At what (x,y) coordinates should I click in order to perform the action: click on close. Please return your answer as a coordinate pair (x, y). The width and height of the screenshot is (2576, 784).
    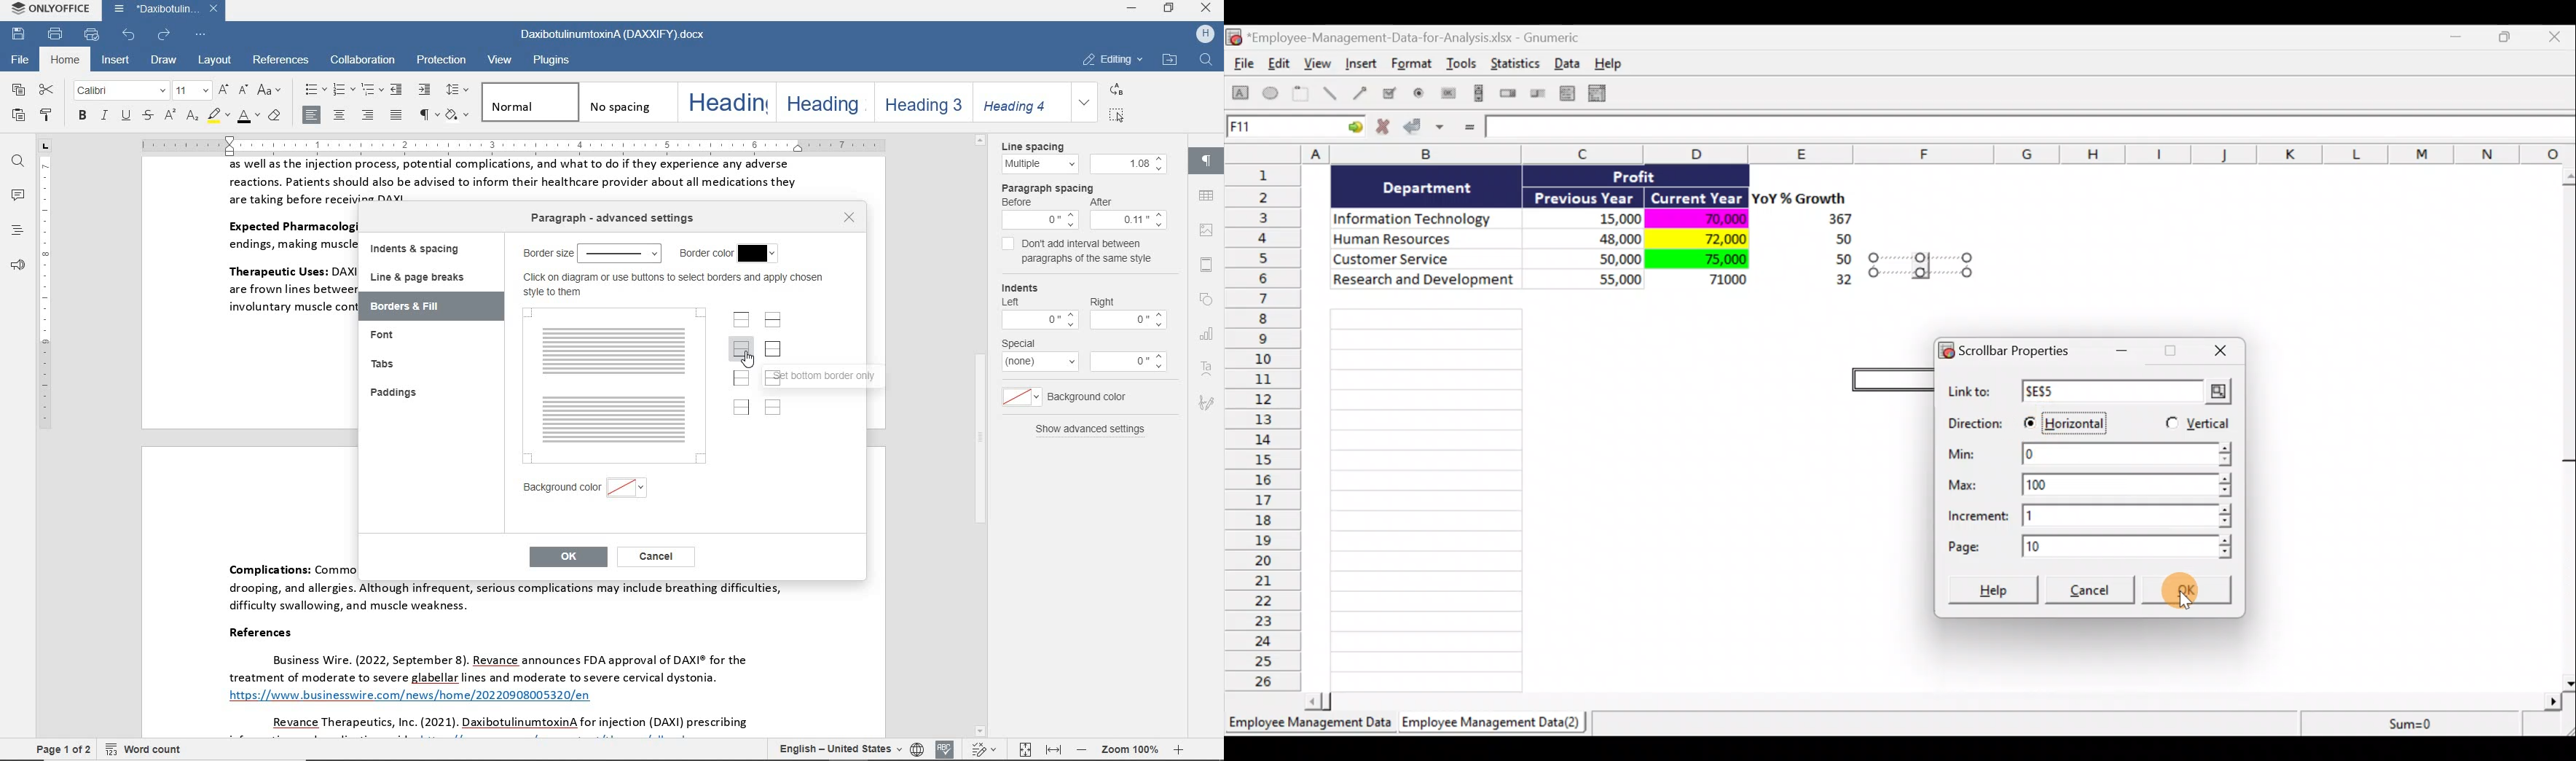
    Looking at the image, I should click on (850, 219).